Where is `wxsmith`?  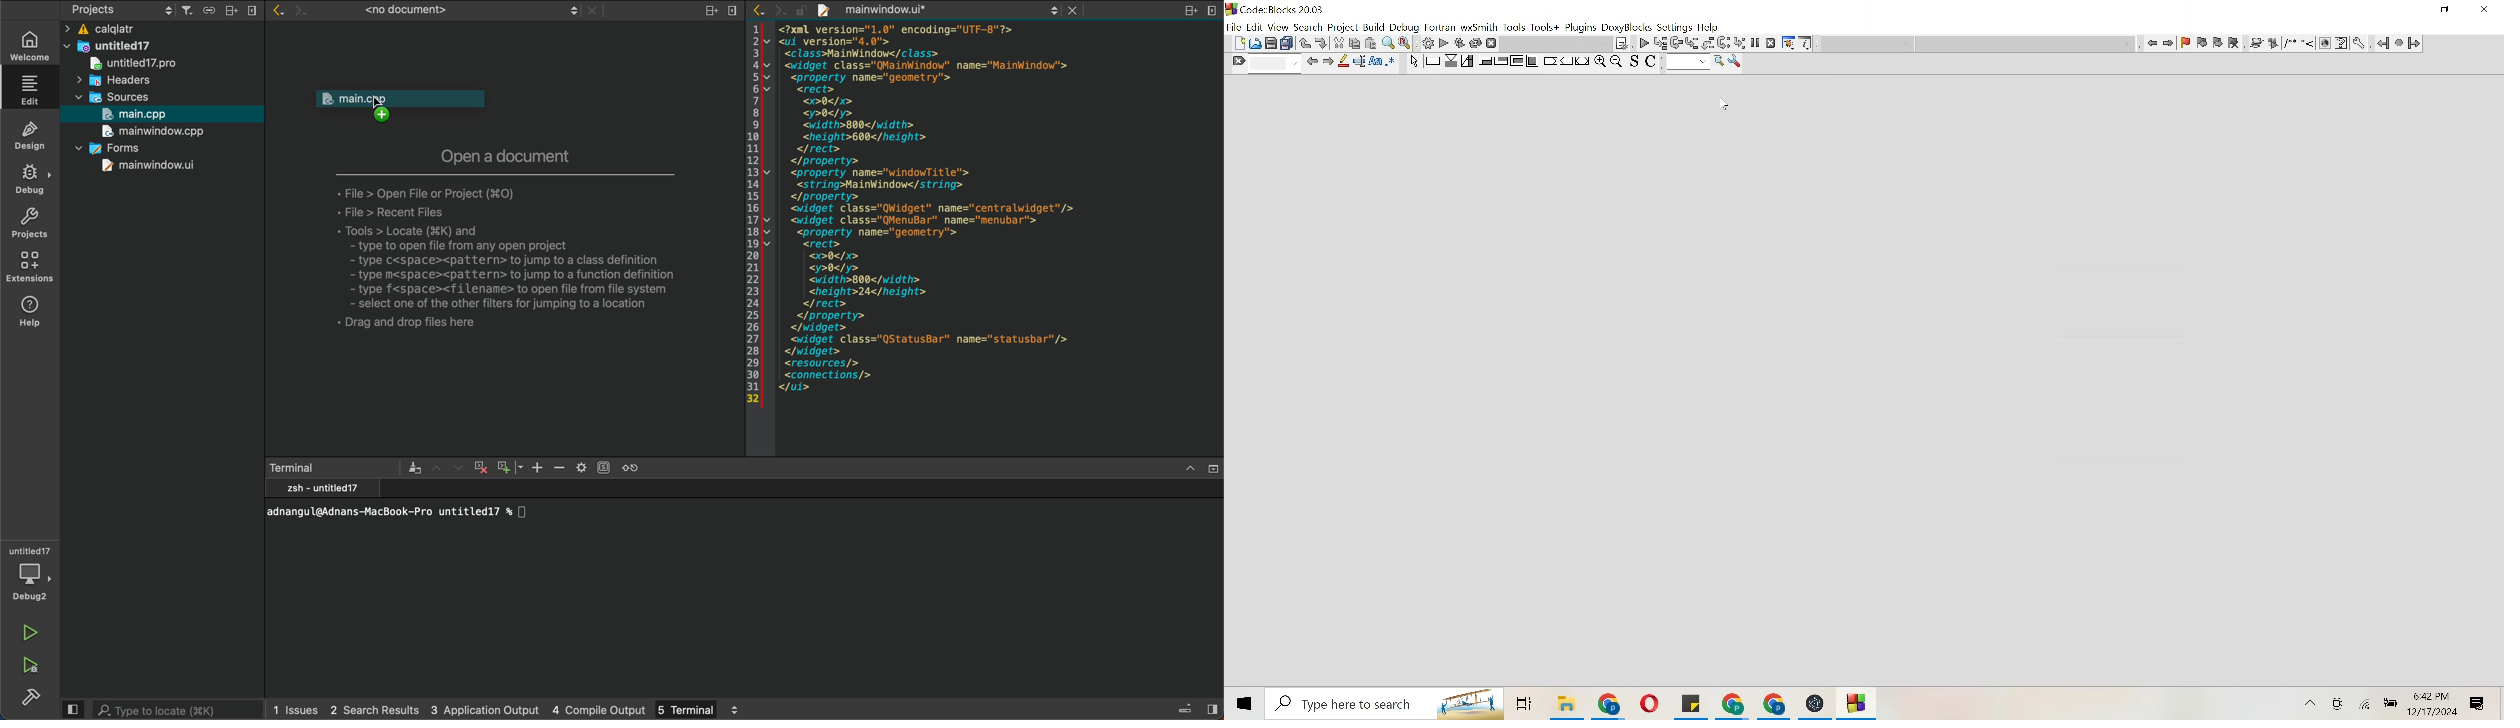
wxsmith is located at coordinates (1479, 28).